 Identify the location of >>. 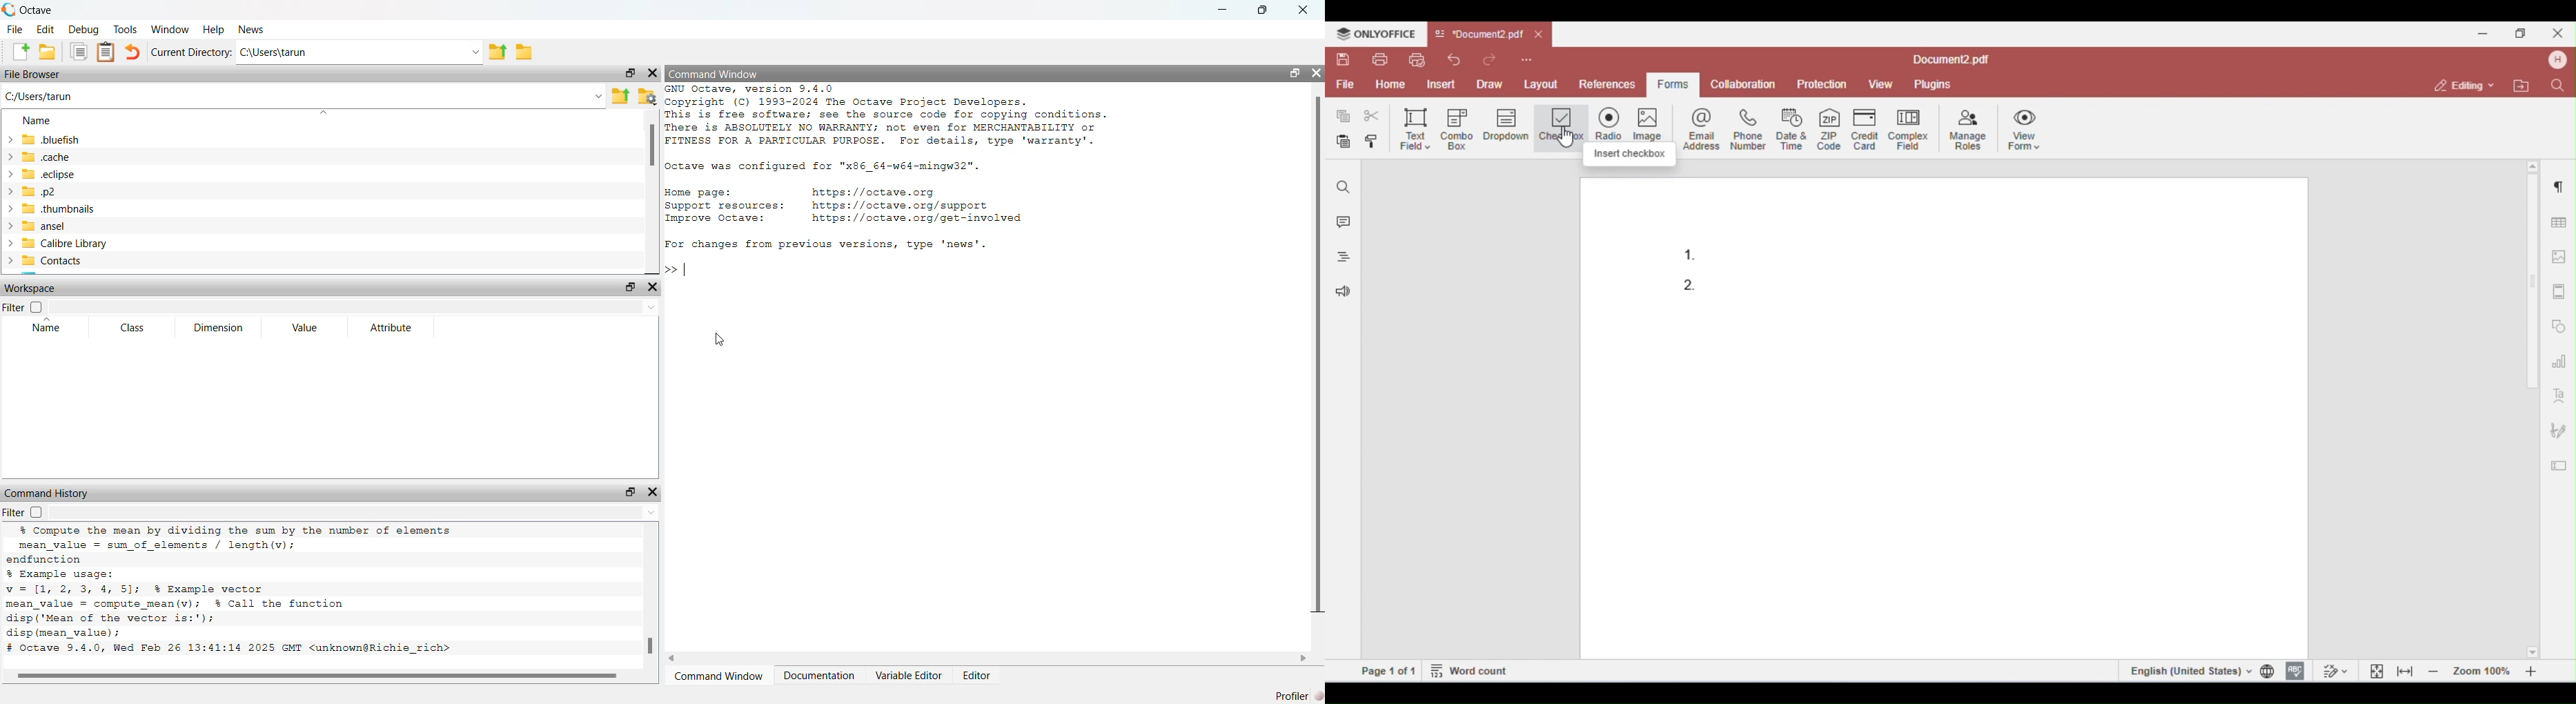
(671, 270).